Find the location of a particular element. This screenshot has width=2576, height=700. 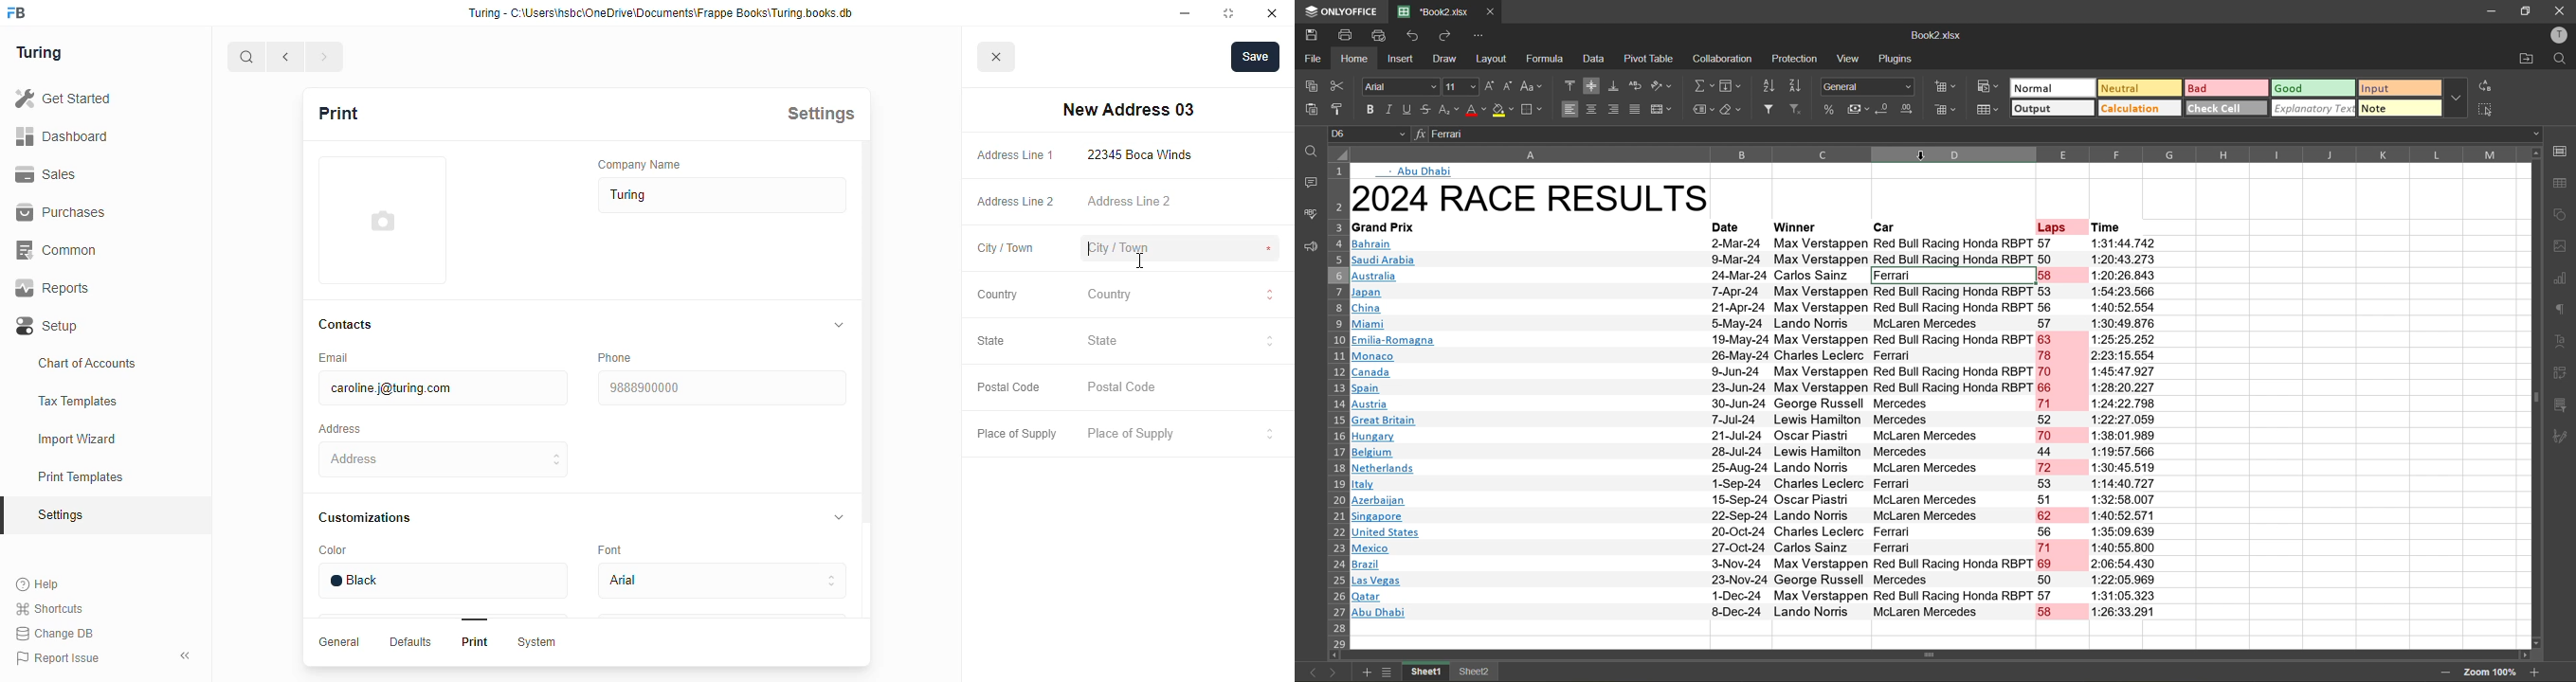

orientation is located at coordinates (1662, 87).